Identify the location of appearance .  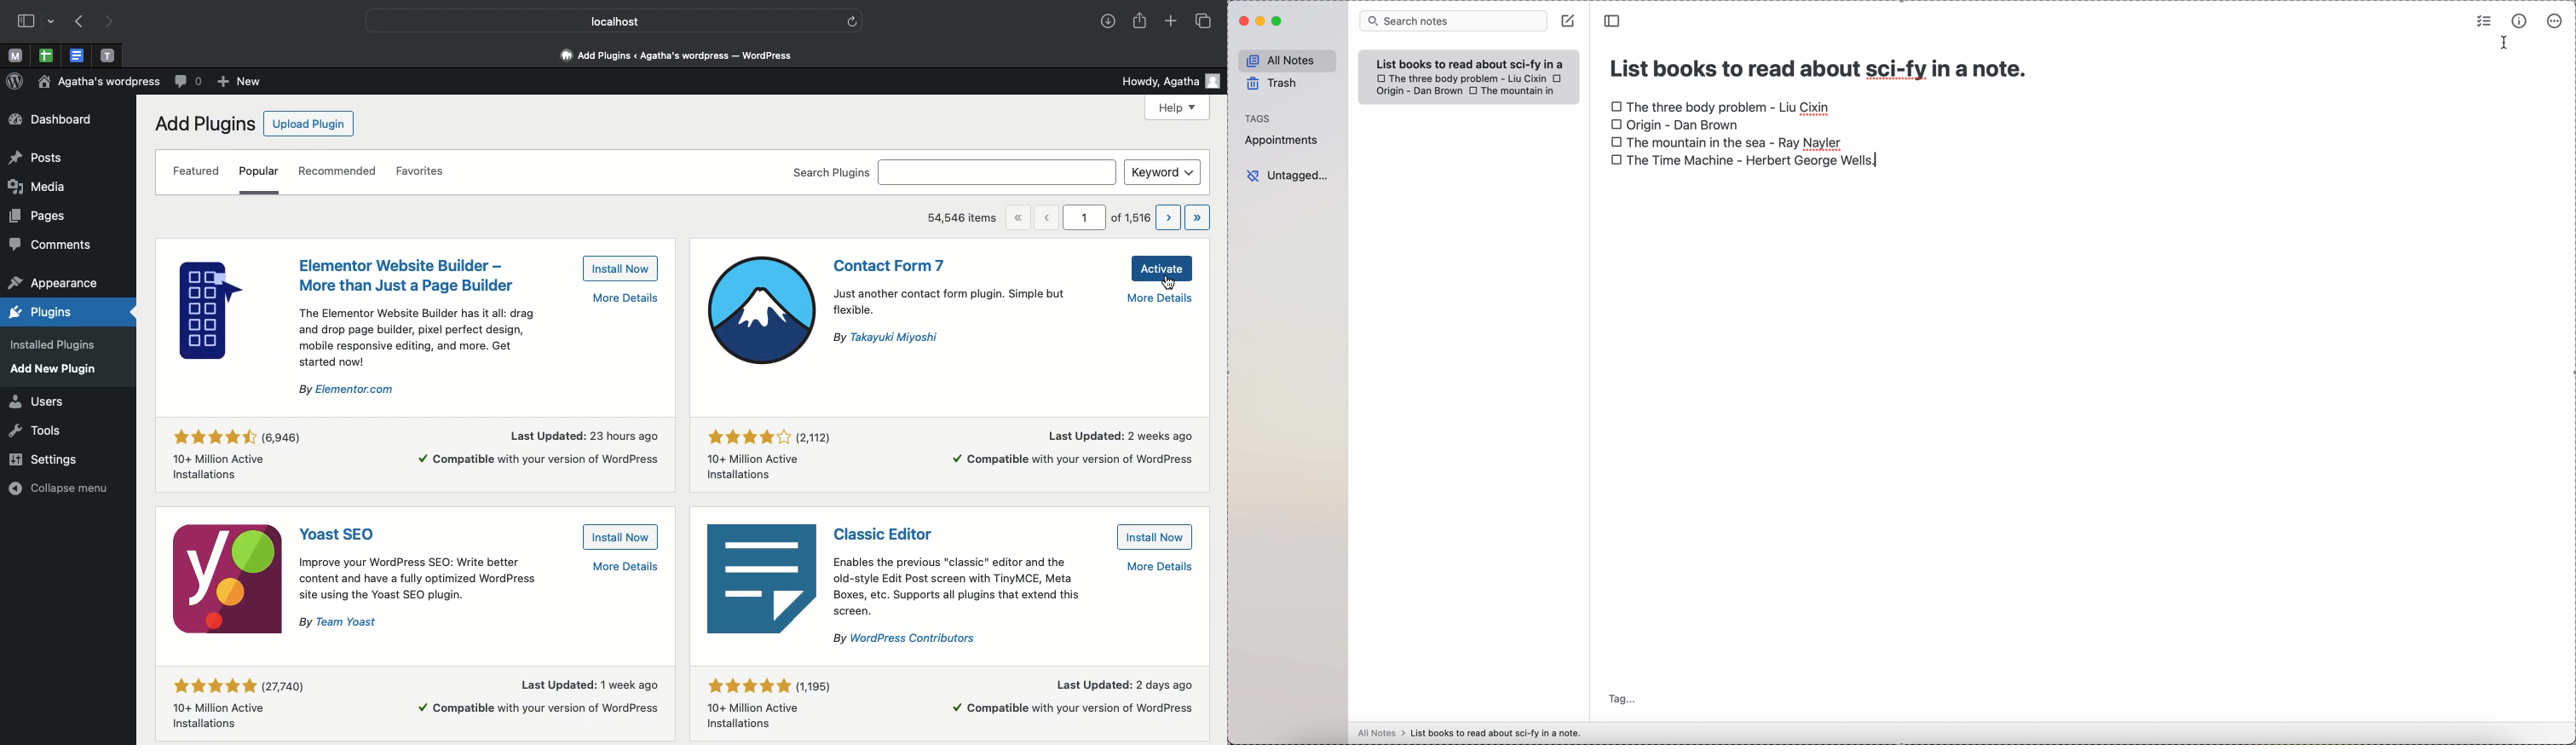
(53, 285).